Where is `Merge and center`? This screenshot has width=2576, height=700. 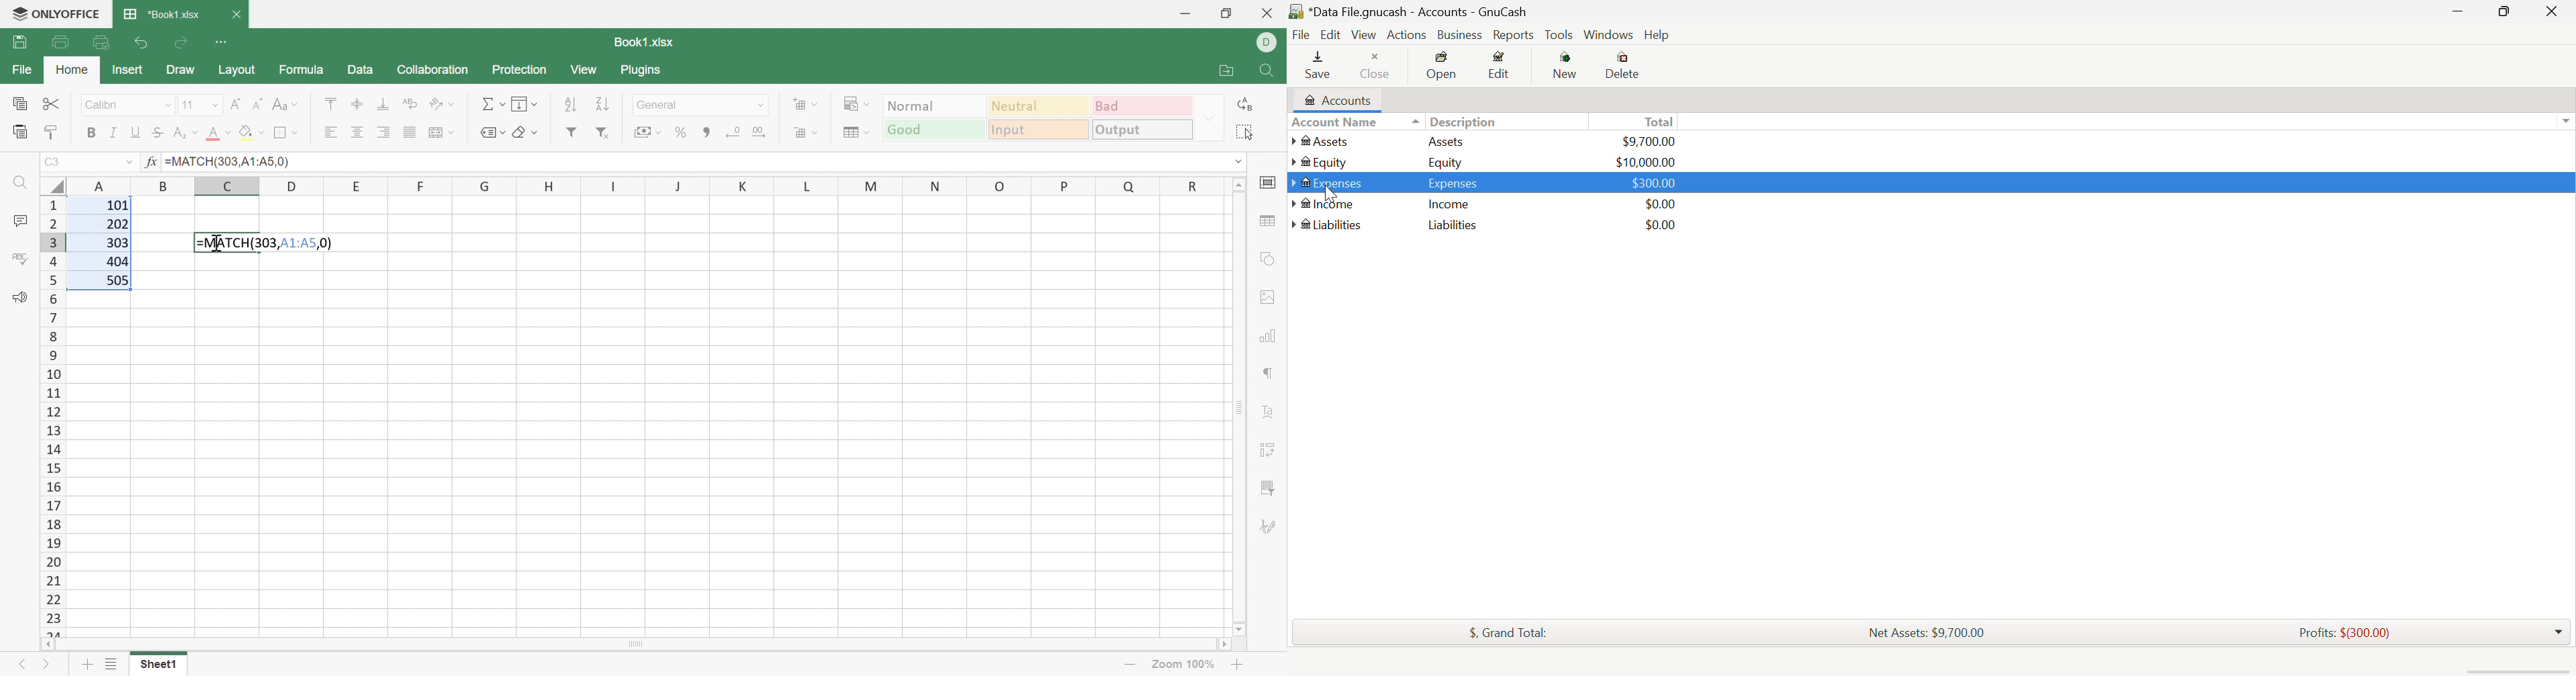 Merge and center is located at coordinates (444, 131).